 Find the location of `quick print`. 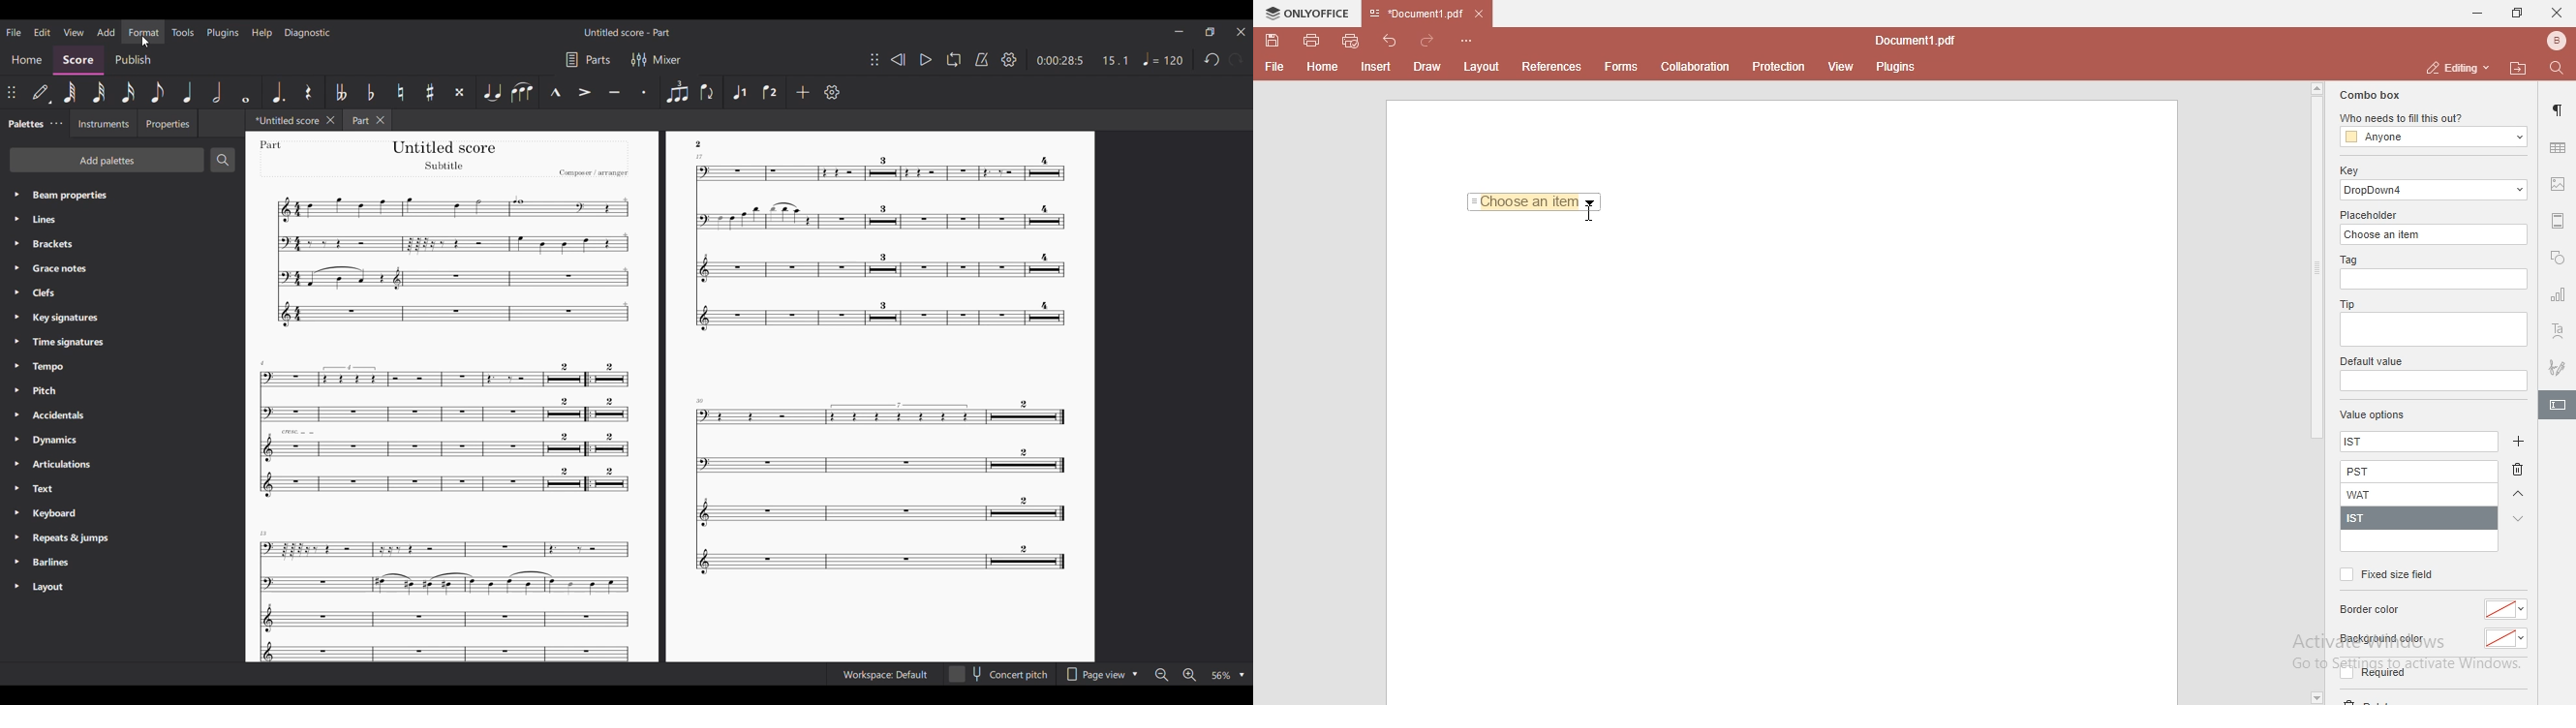

quick print is located at coordinates (1352, 40).